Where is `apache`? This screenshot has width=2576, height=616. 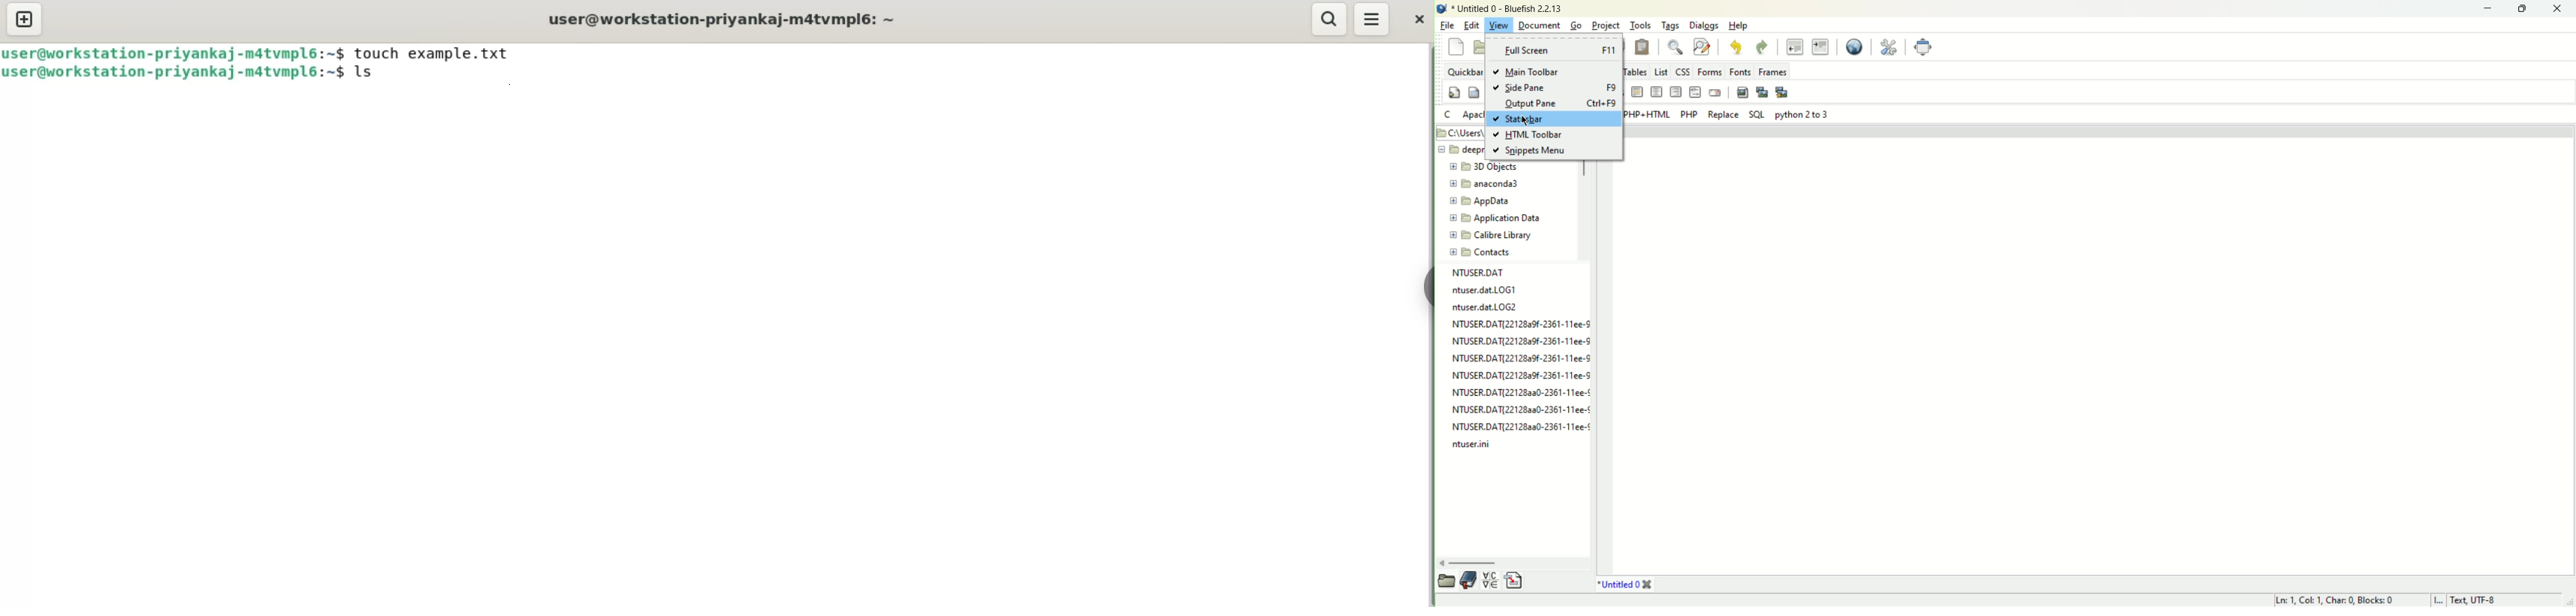
apache is located at coordinates (1473, 115).